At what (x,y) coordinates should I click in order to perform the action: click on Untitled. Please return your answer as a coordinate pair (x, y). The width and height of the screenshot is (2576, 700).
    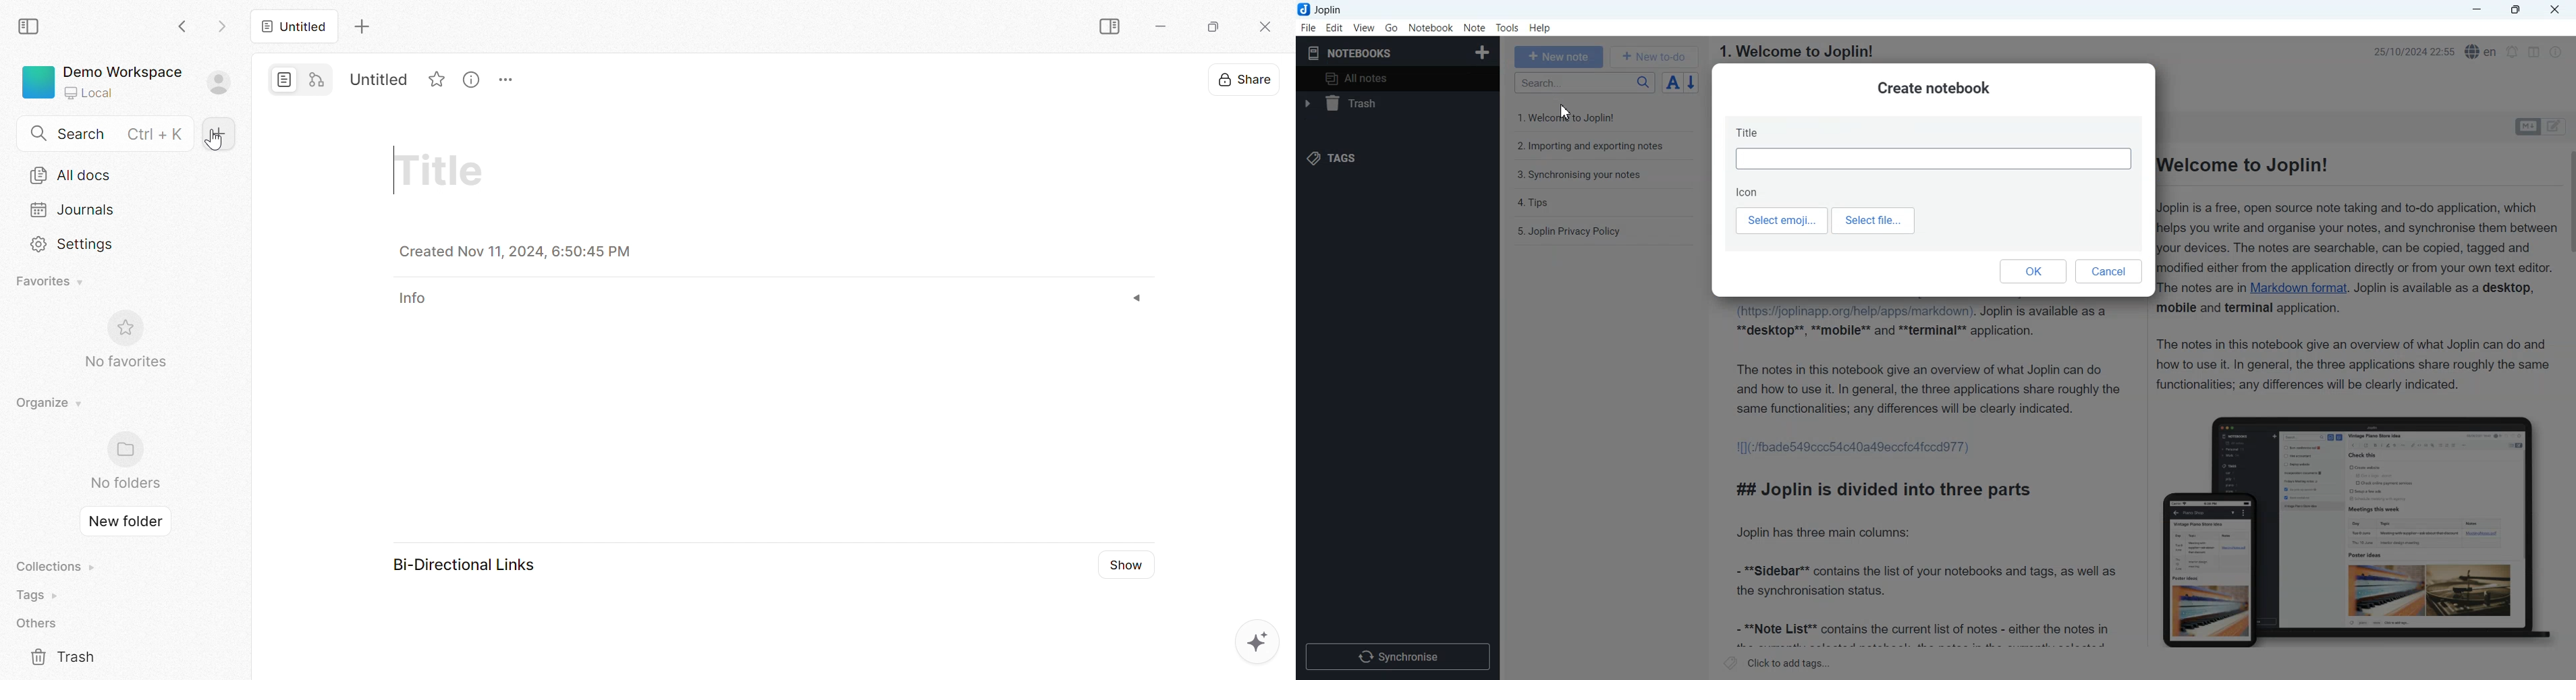
    Looking at the image, I should click on (294, 27).